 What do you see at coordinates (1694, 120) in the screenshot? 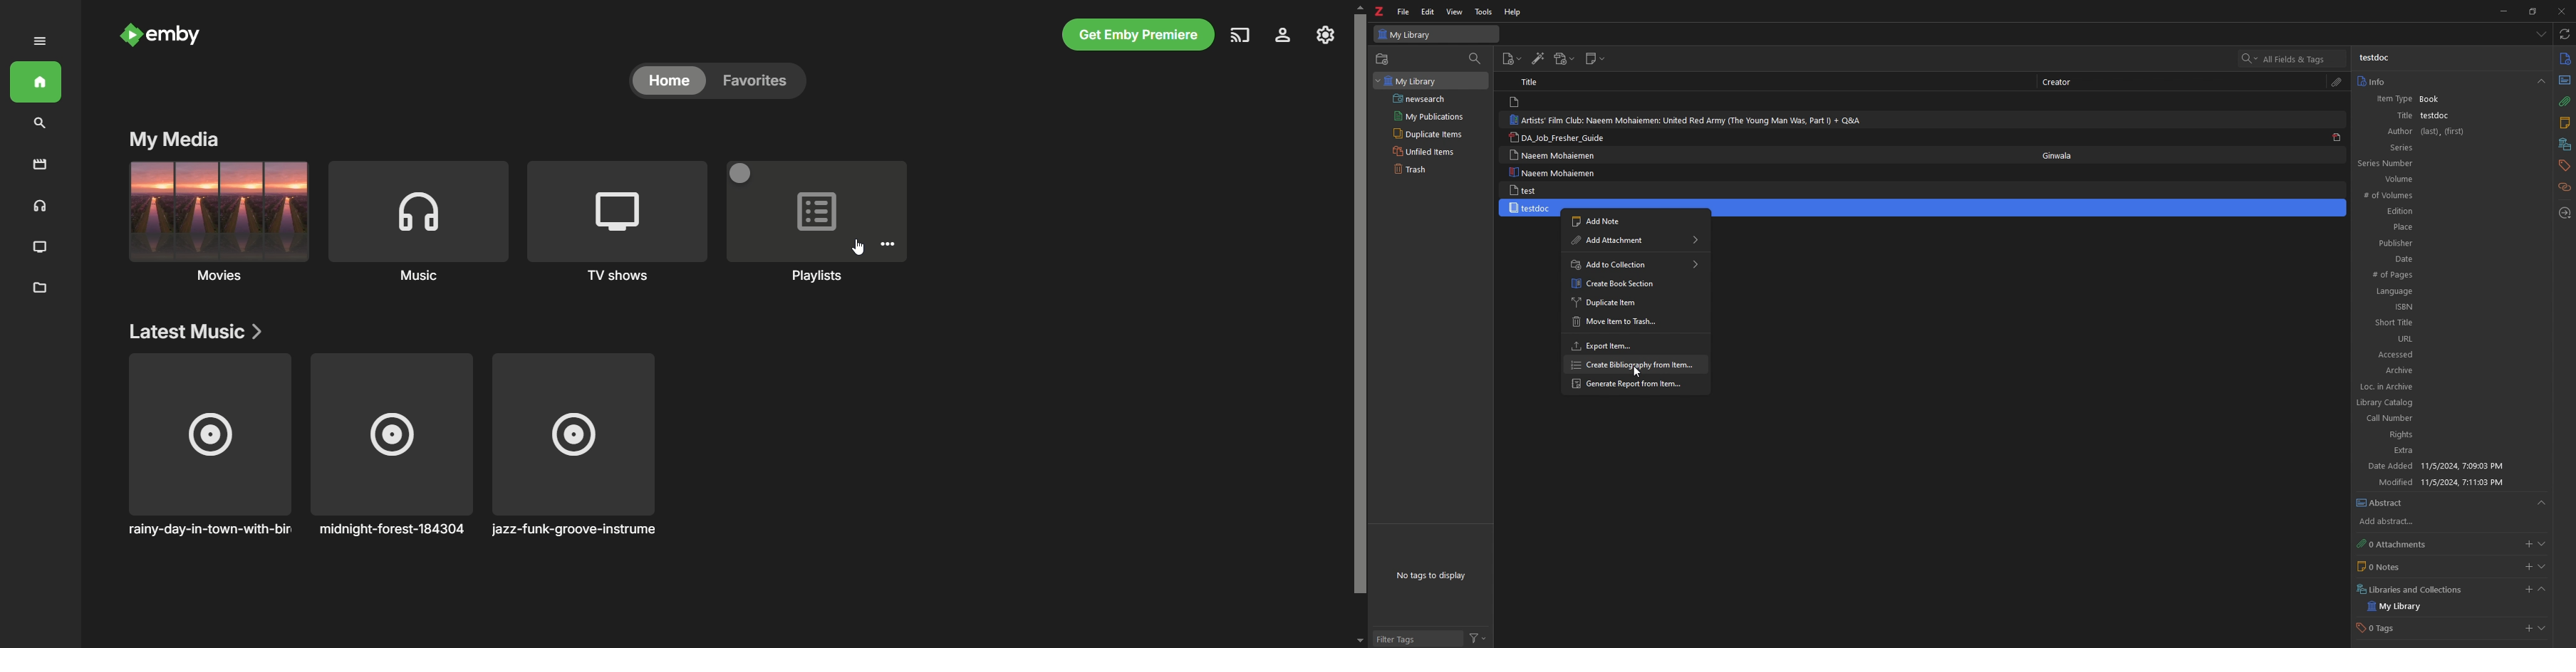
I see `Artists’ Film Club: Naeem Mohaiemen: United Red Army` at bounding box center [1694, 120].